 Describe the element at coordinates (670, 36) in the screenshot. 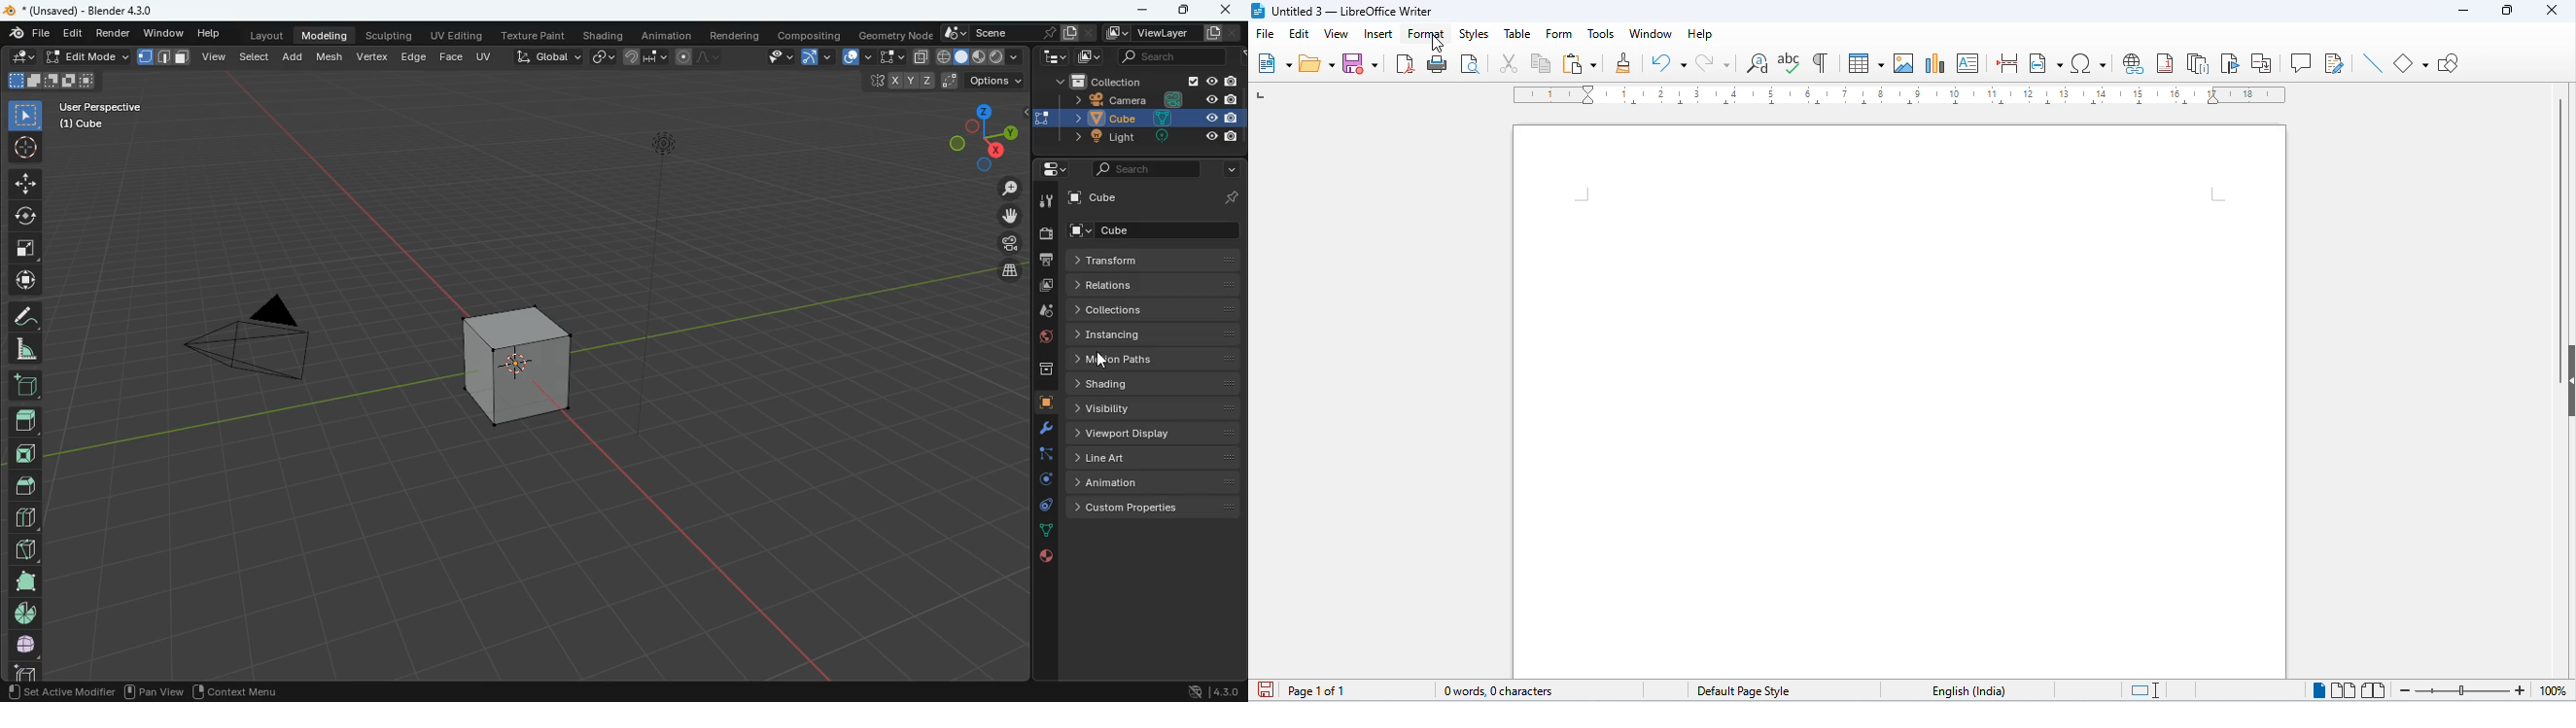

I see `animation` at that location.